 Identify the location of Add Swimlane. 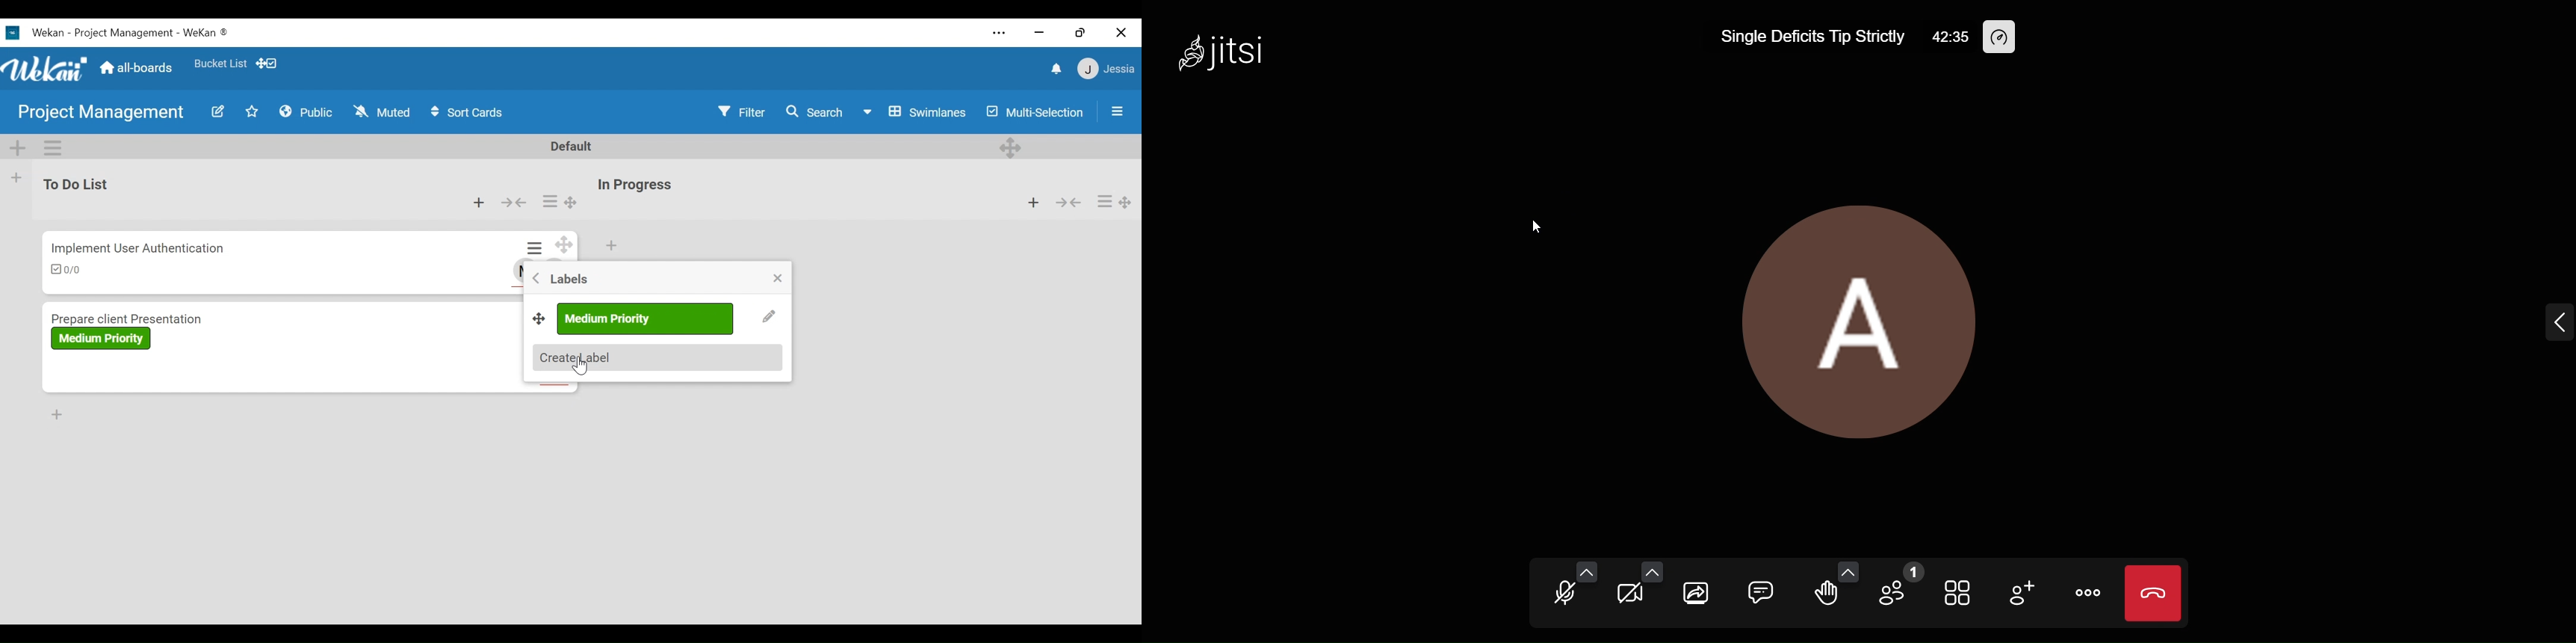
(17, 146).